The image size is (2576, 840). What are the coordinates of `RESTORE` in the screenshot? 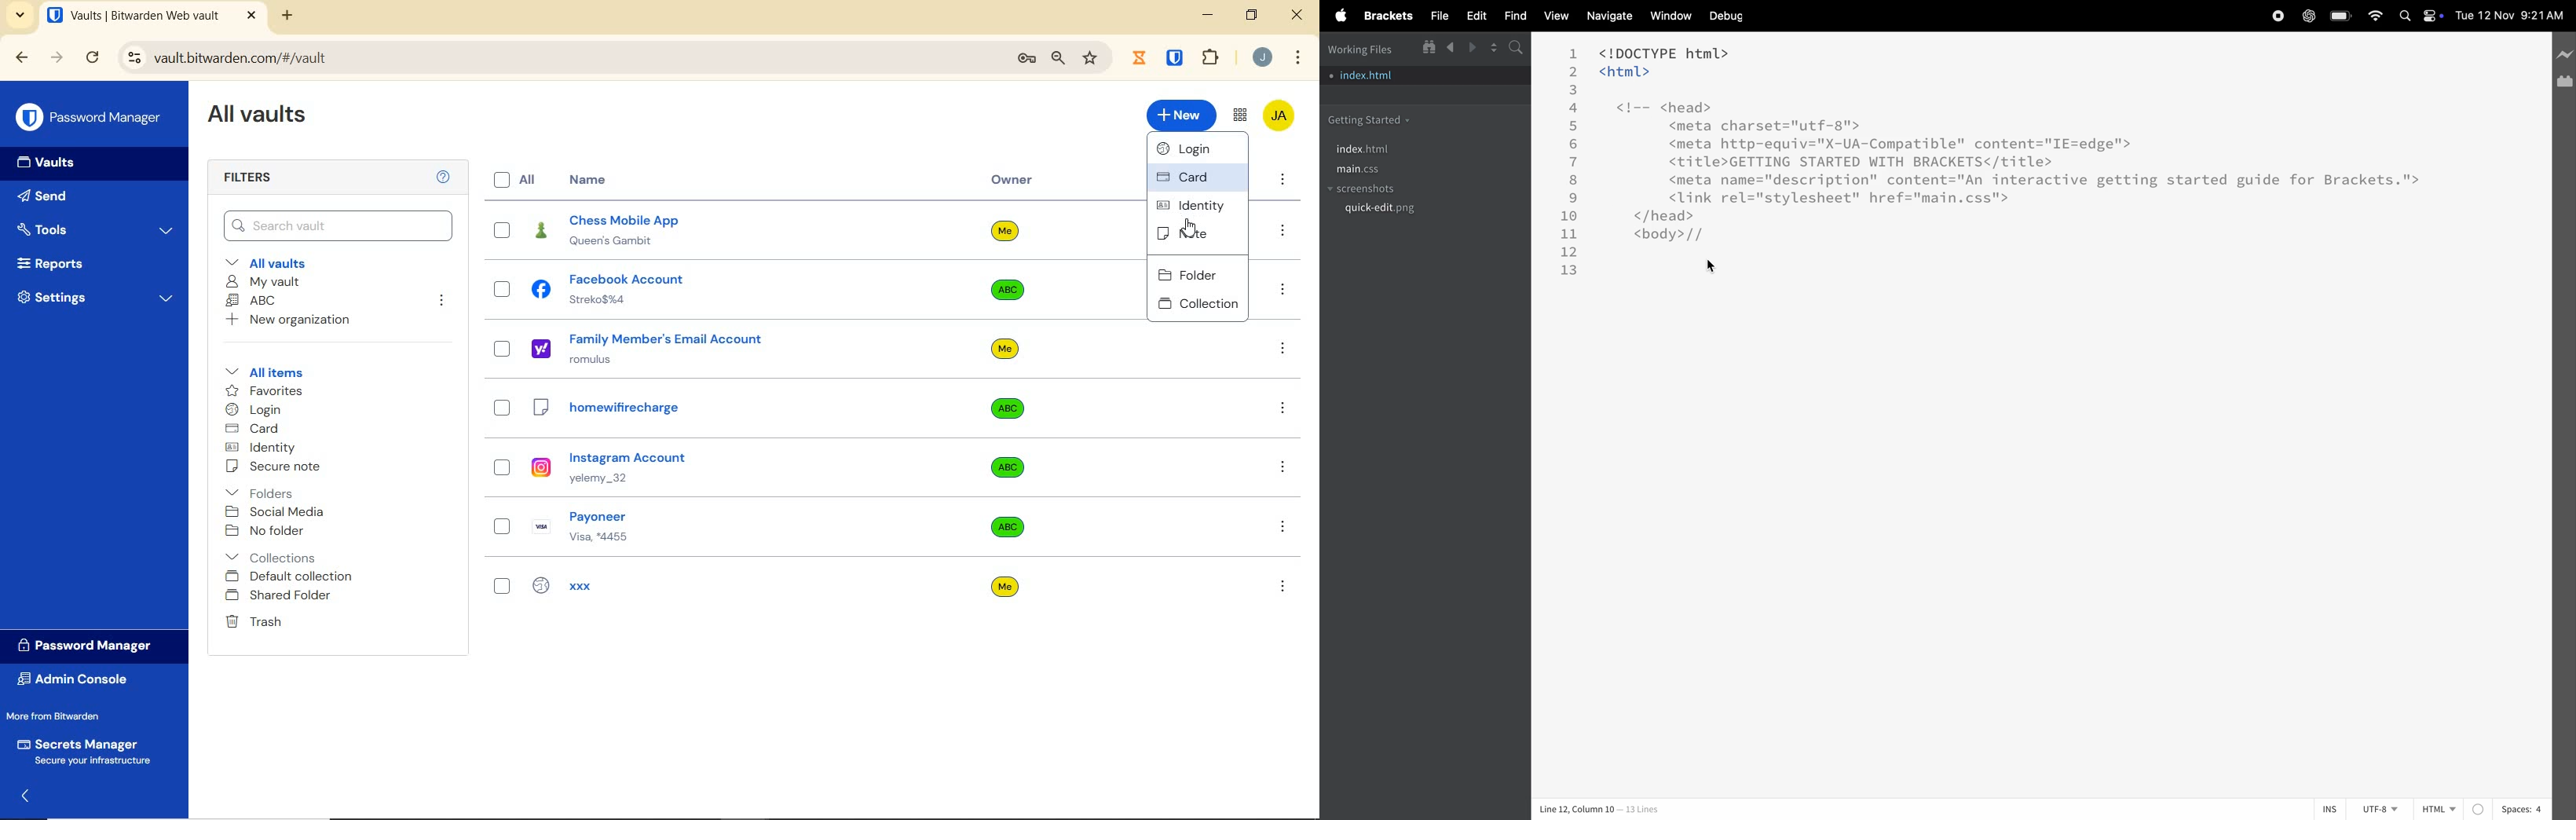 It's located at (1251, 17).